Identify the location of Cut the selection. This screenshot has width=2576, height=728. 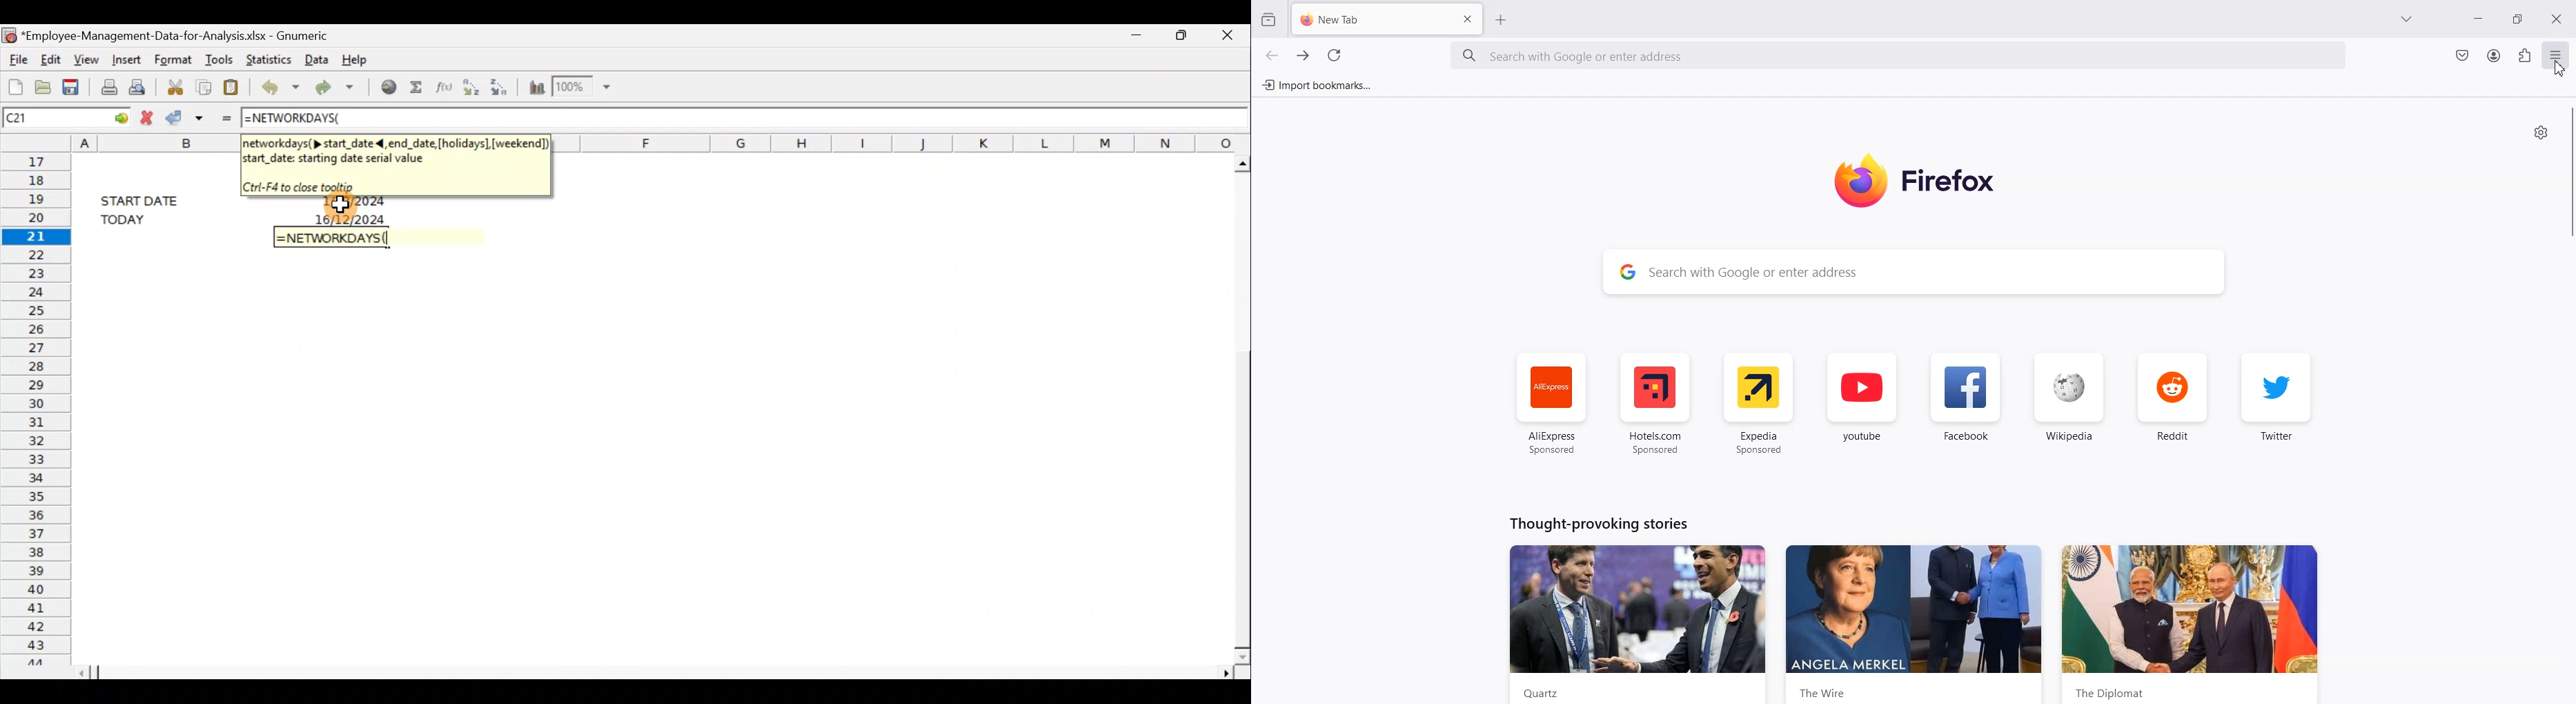
(177, 85).